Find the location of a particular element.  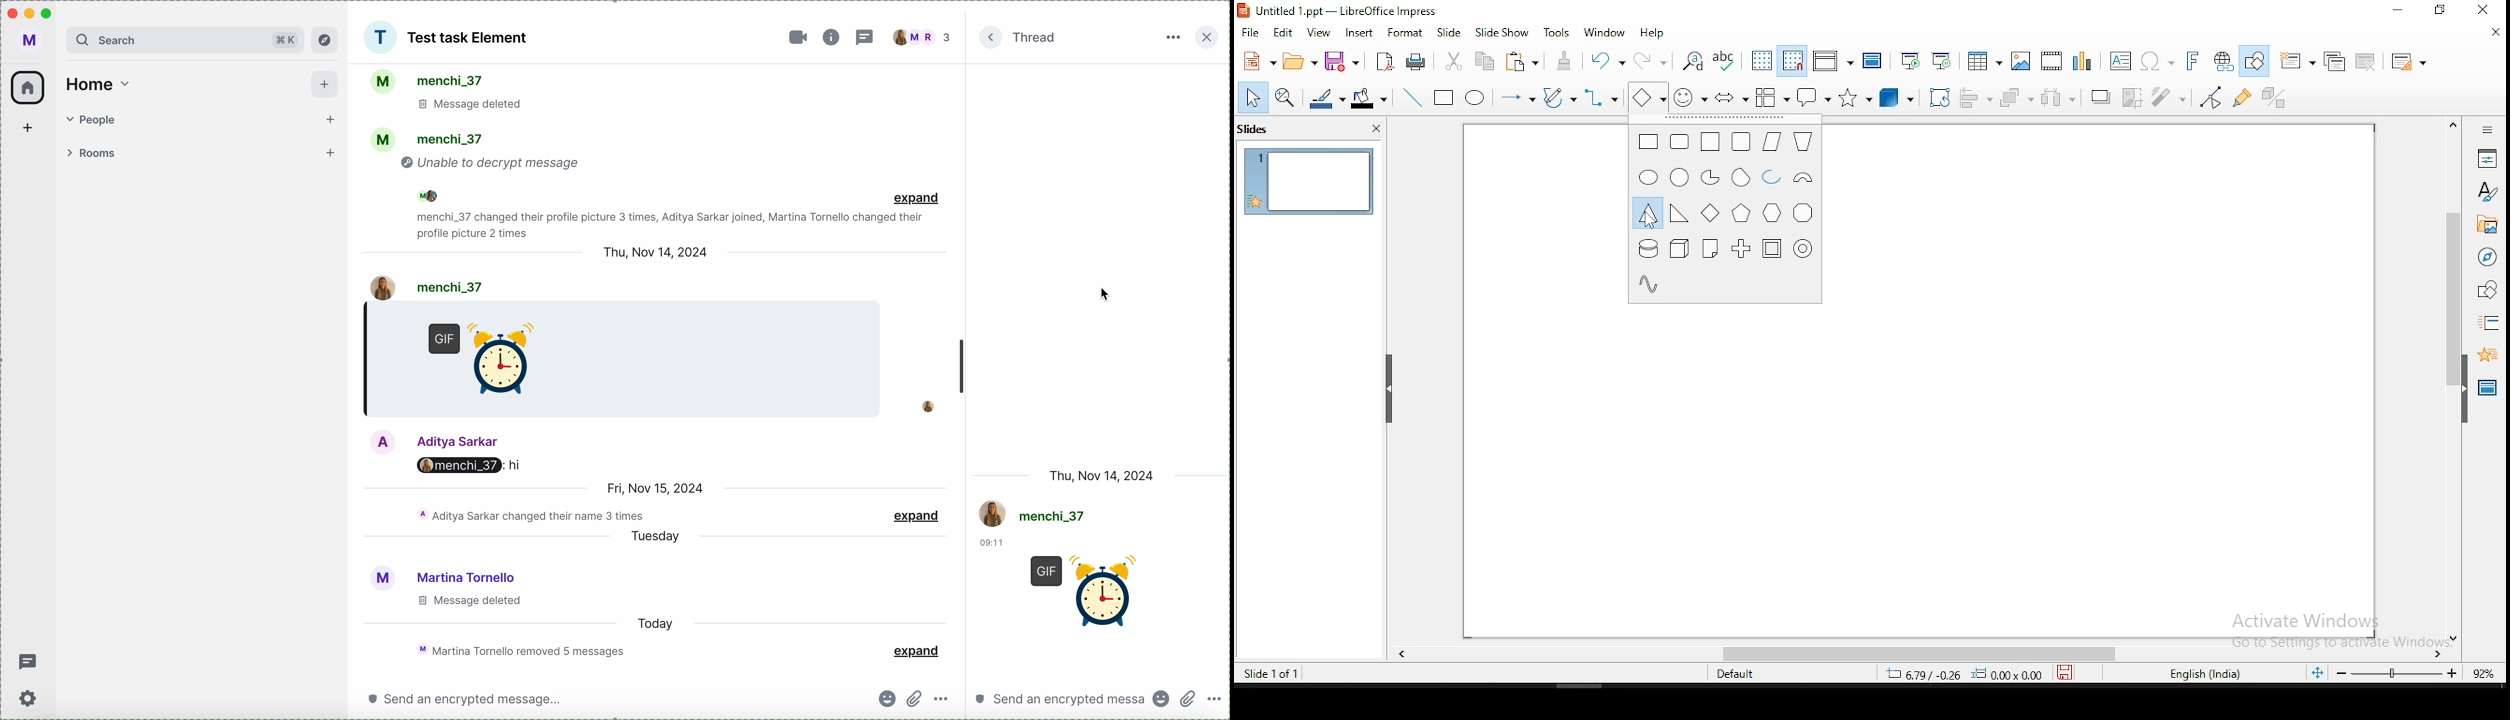

hour is located at coordinates (992, 544).